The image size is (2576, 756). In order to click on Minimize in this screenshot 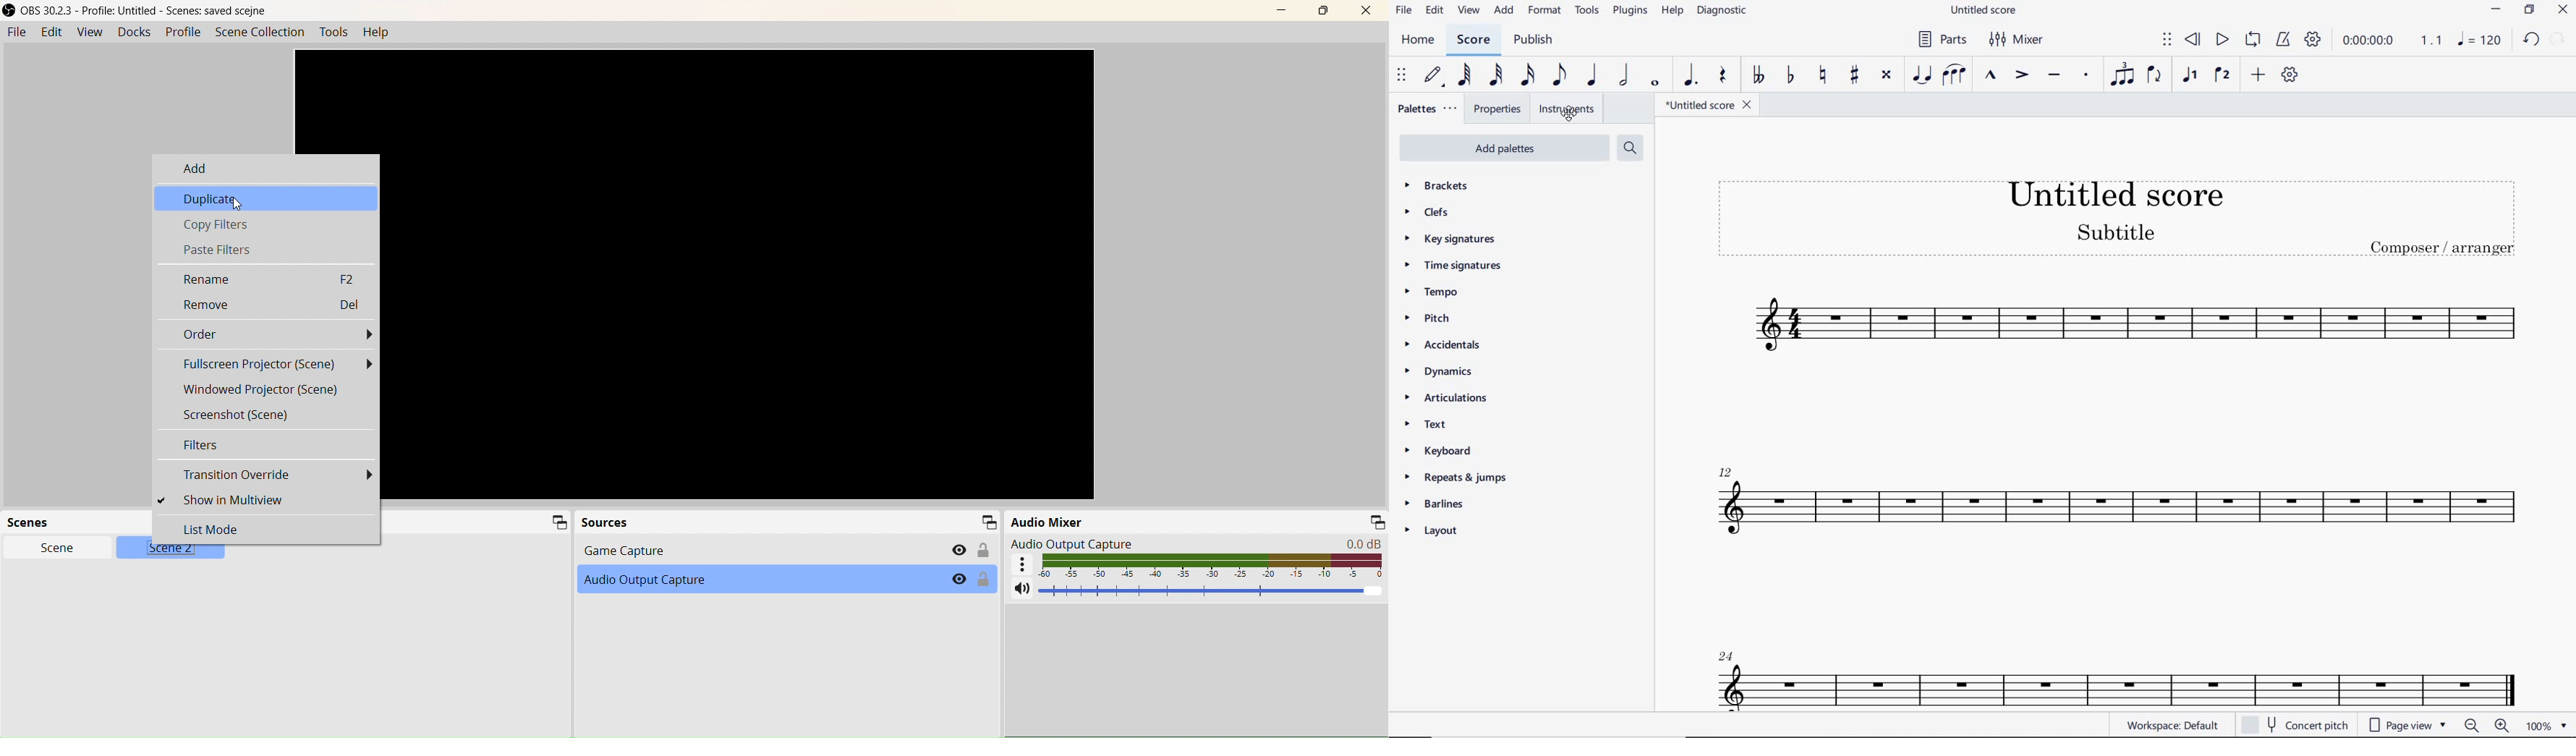, I will do `click(1377, 522)`.